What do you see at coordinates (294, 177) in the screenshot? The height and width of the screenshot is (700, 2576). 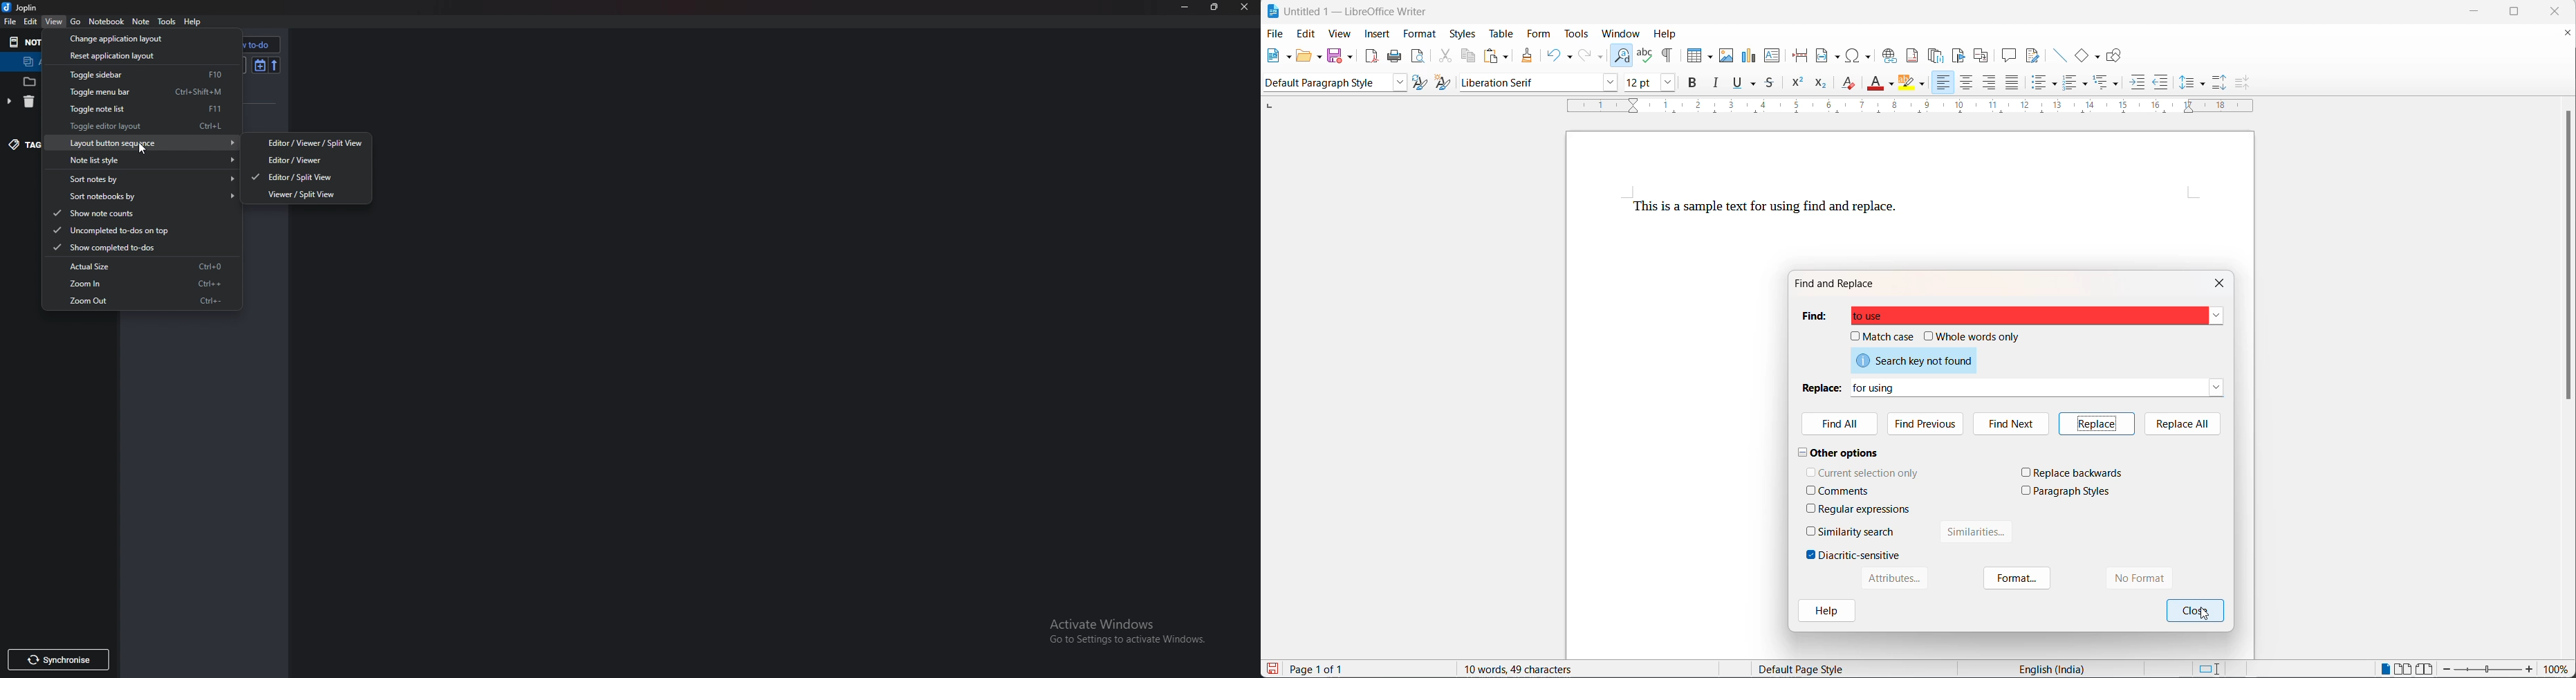 I see `Editor / Split View` at bounding box center [294, 177].